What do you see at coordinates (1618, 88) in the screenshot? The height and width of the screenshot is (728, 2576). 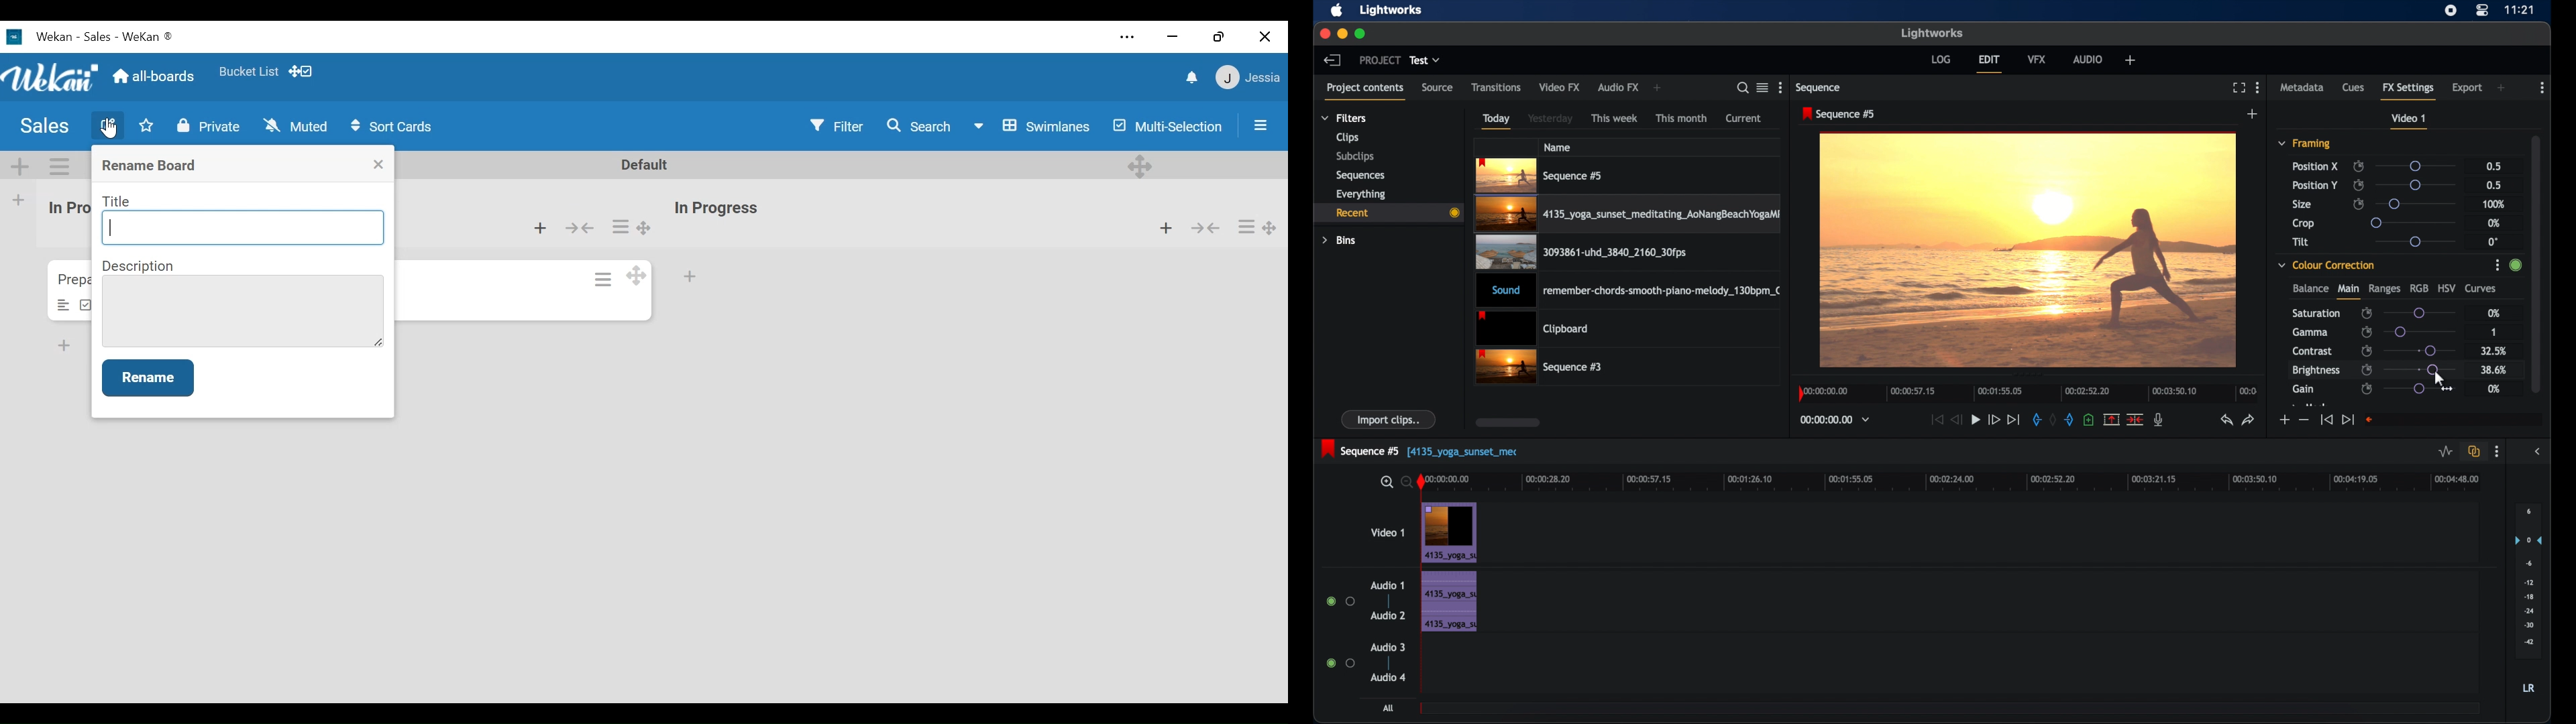 I see `audio fx` at bounding box center [1618, 88].